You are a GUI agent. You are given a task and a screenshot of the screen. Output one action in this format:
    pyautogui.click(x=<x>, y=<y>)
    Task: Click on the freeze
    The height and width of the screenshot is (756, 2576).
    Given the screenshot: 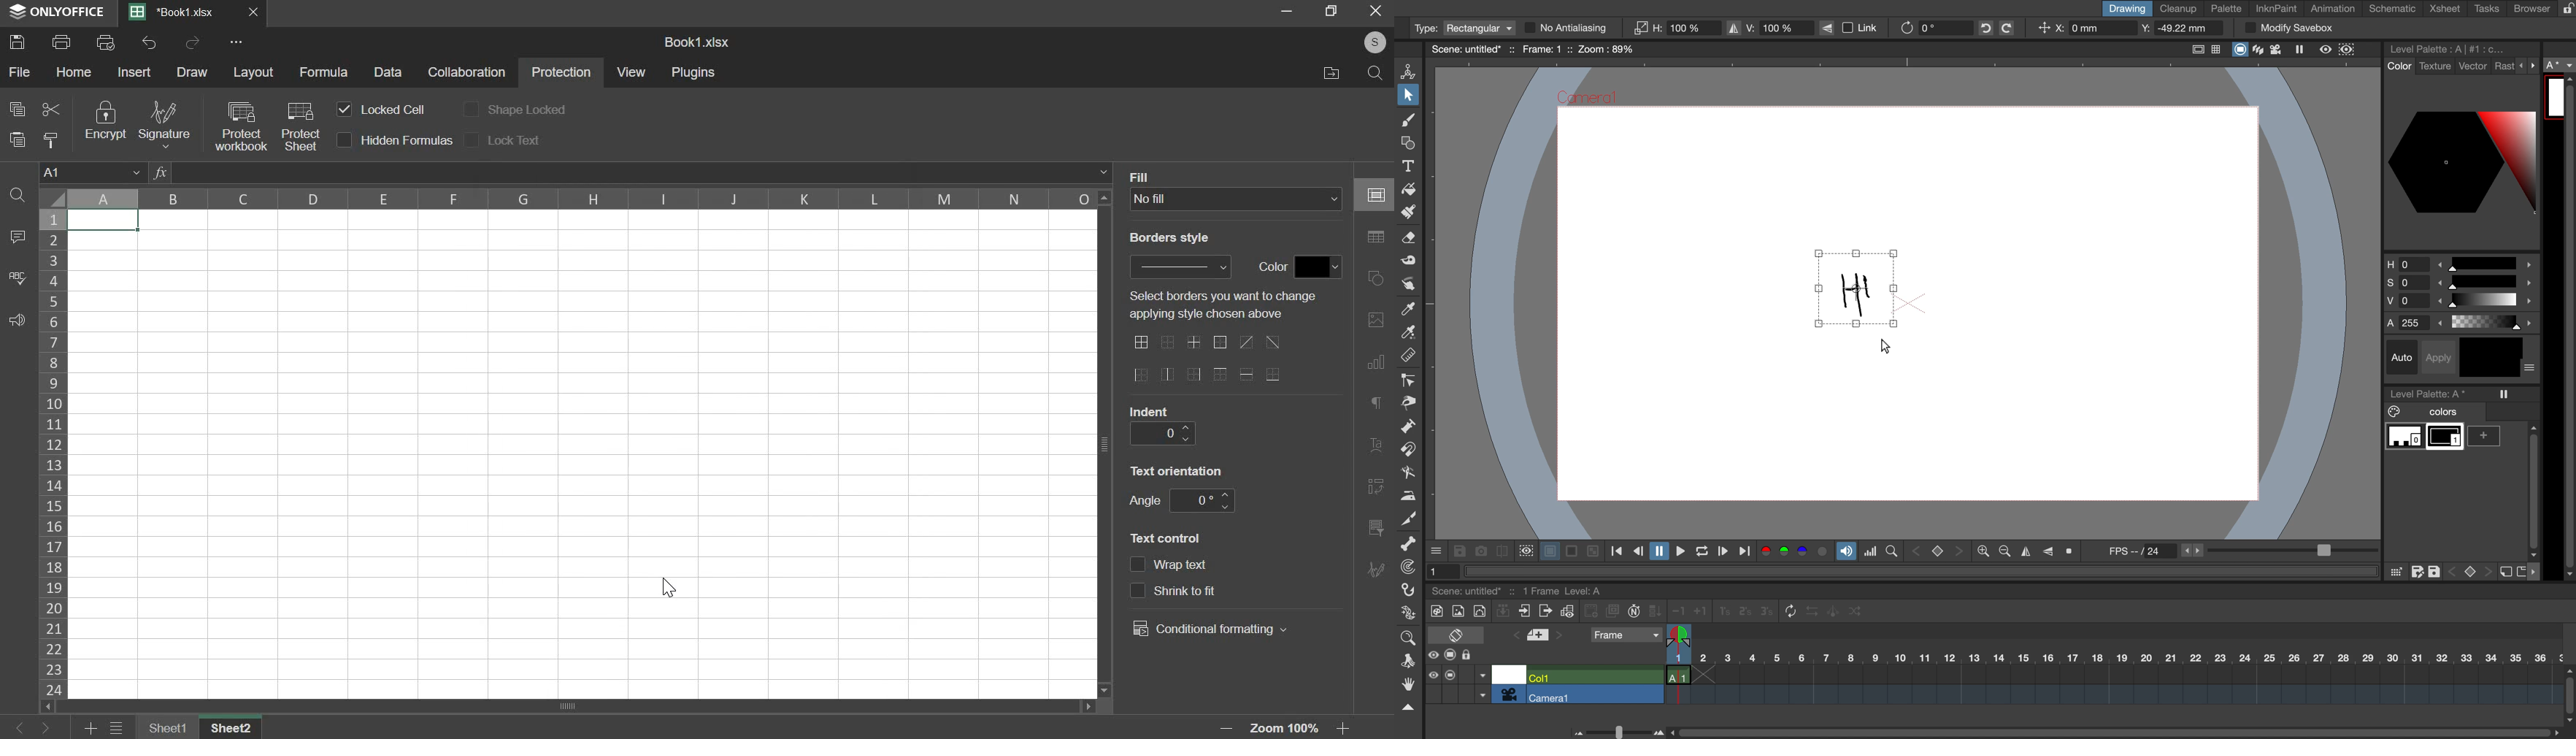 What is the action you would take?
    pyautogui.click(x=2505, y=394)
    